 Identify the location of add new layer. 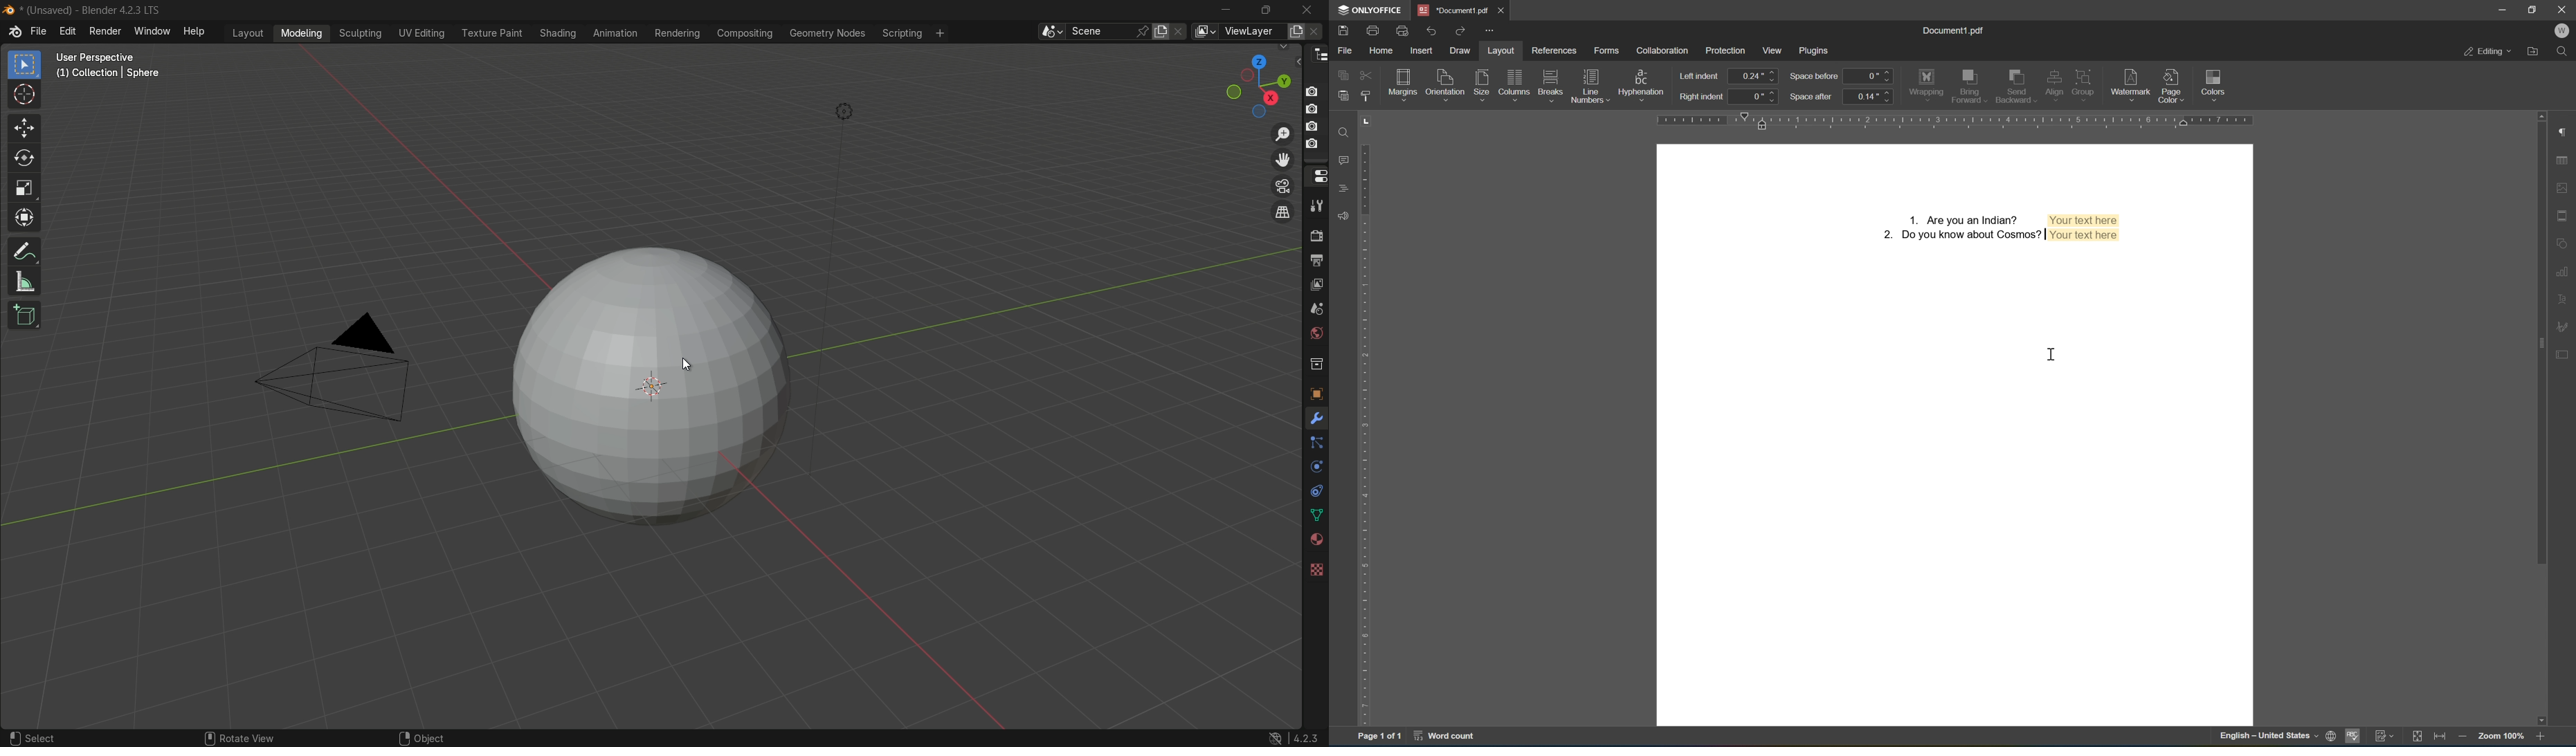
(1296, 30).